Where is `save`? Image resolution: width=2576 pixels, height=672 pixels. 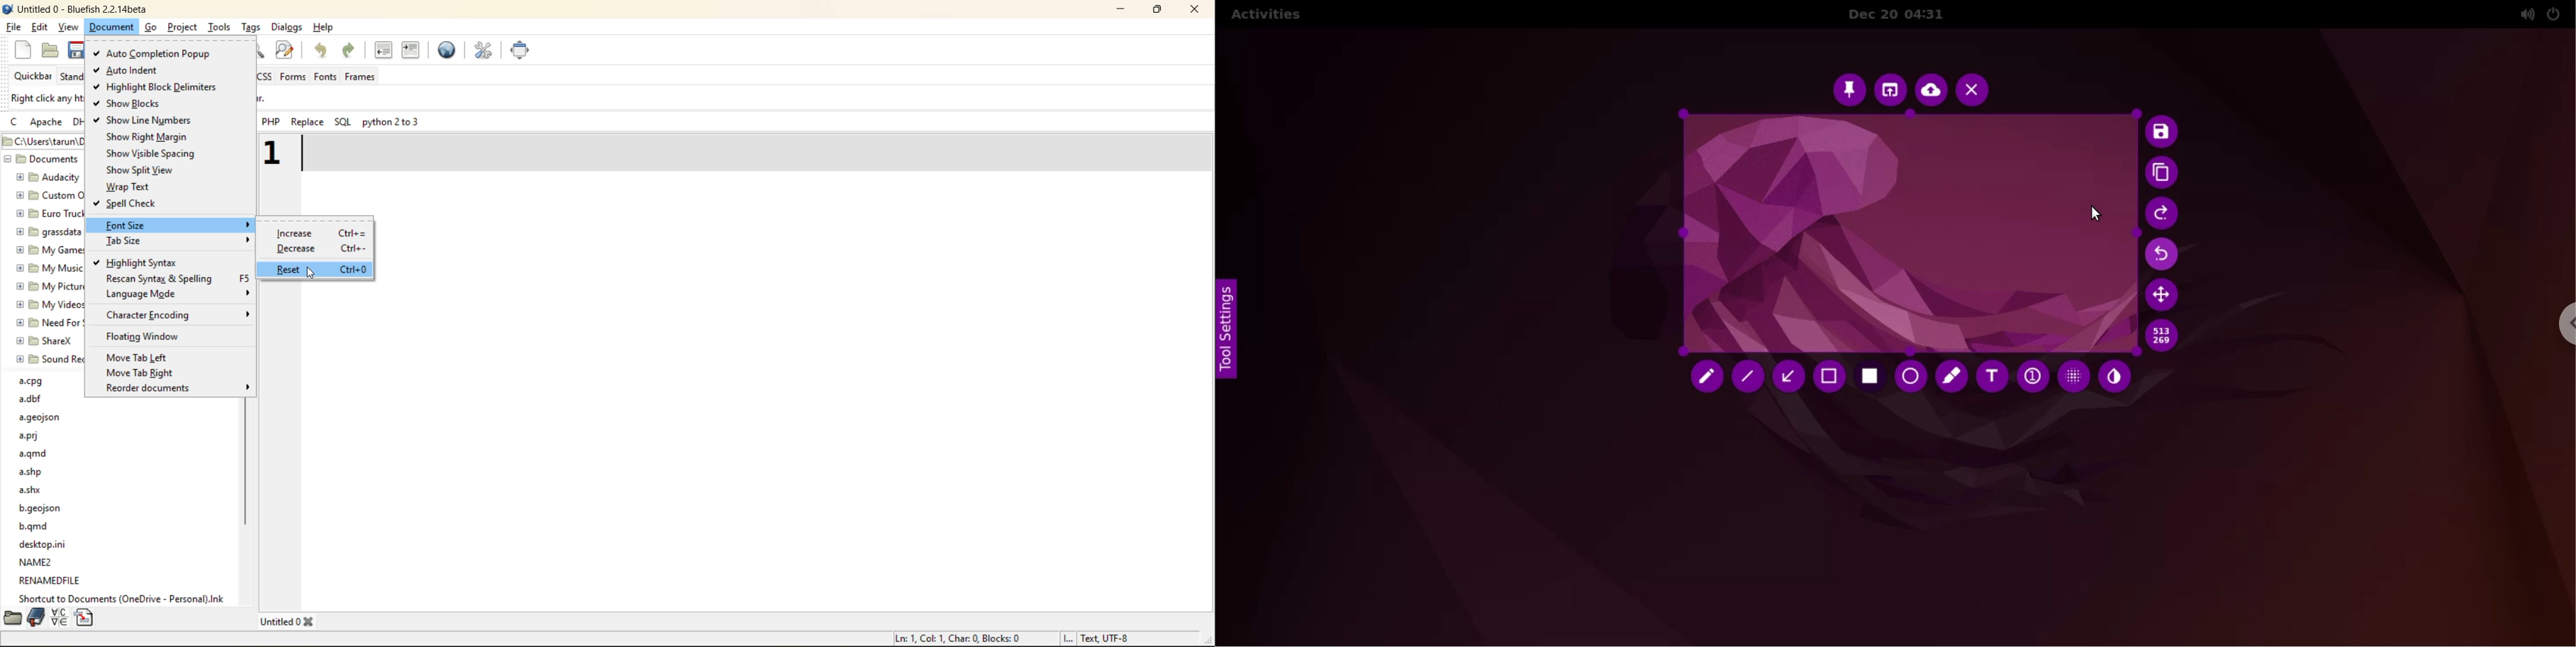 save is located at coordinates (80, 51).